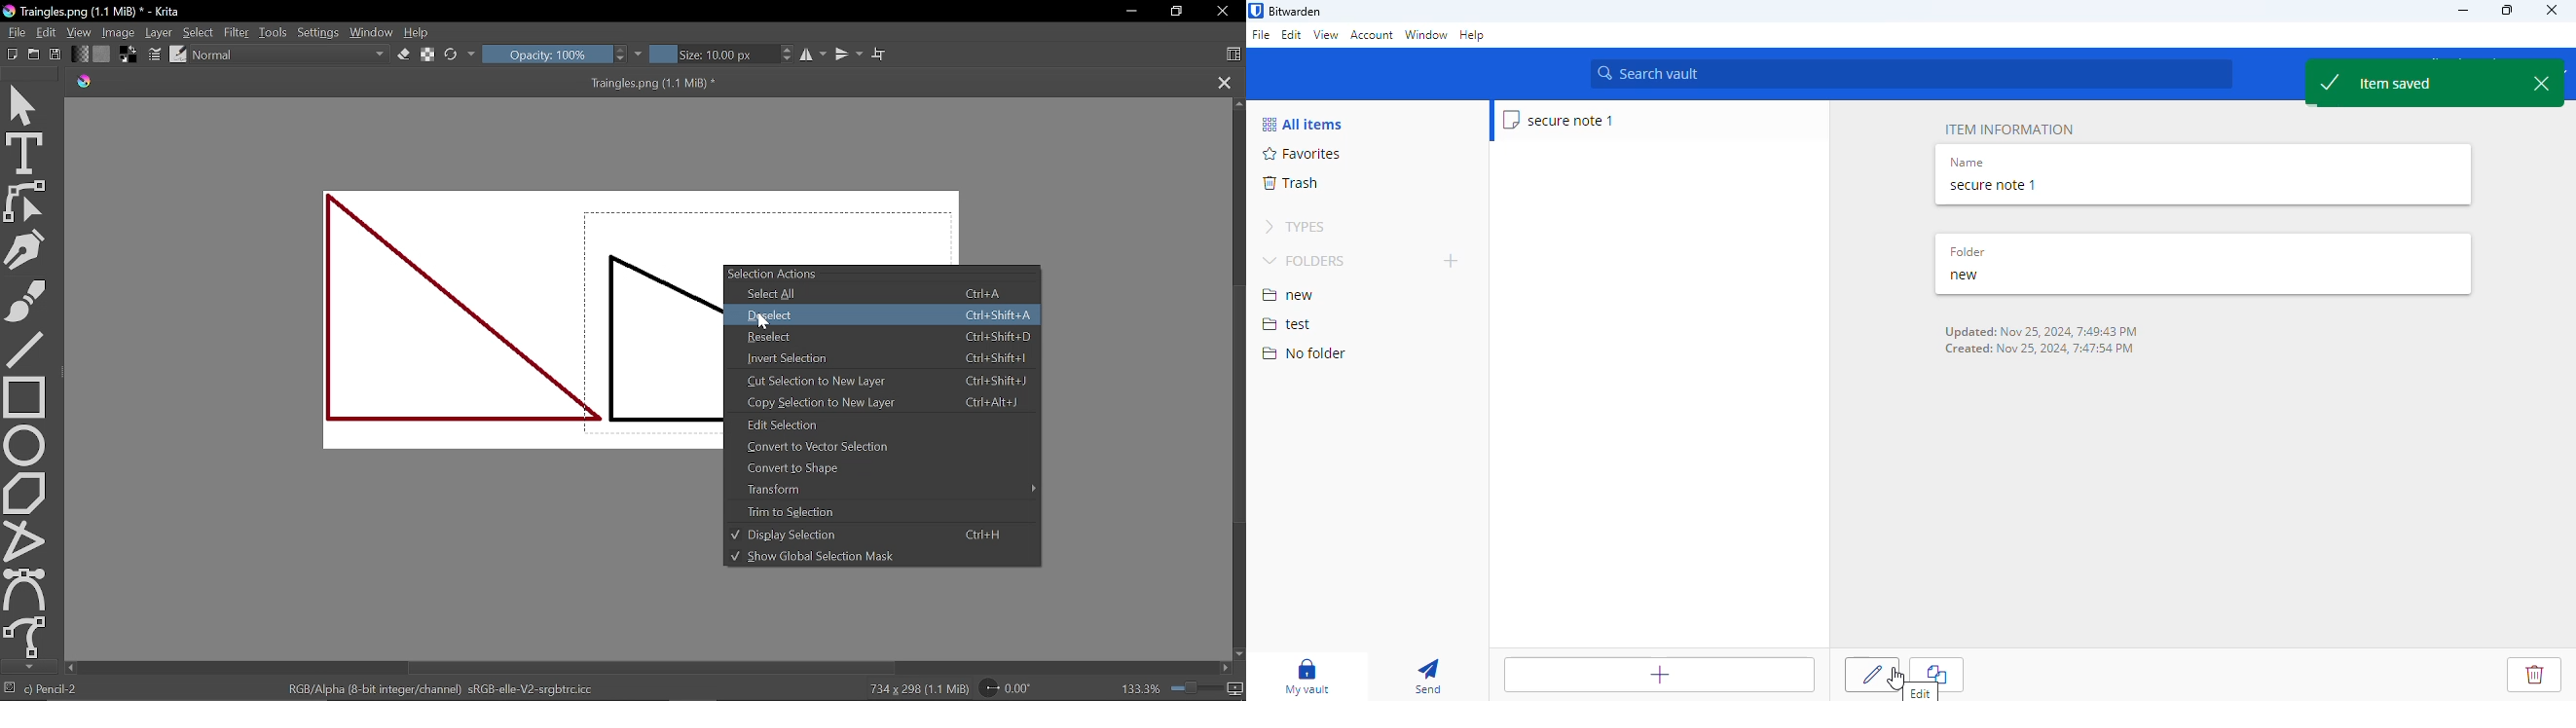 The image size is (2576, 728). What do you see at coordinates (239, 31) in the screenshot?
I see `Filter` at bounding box center [239, 31].